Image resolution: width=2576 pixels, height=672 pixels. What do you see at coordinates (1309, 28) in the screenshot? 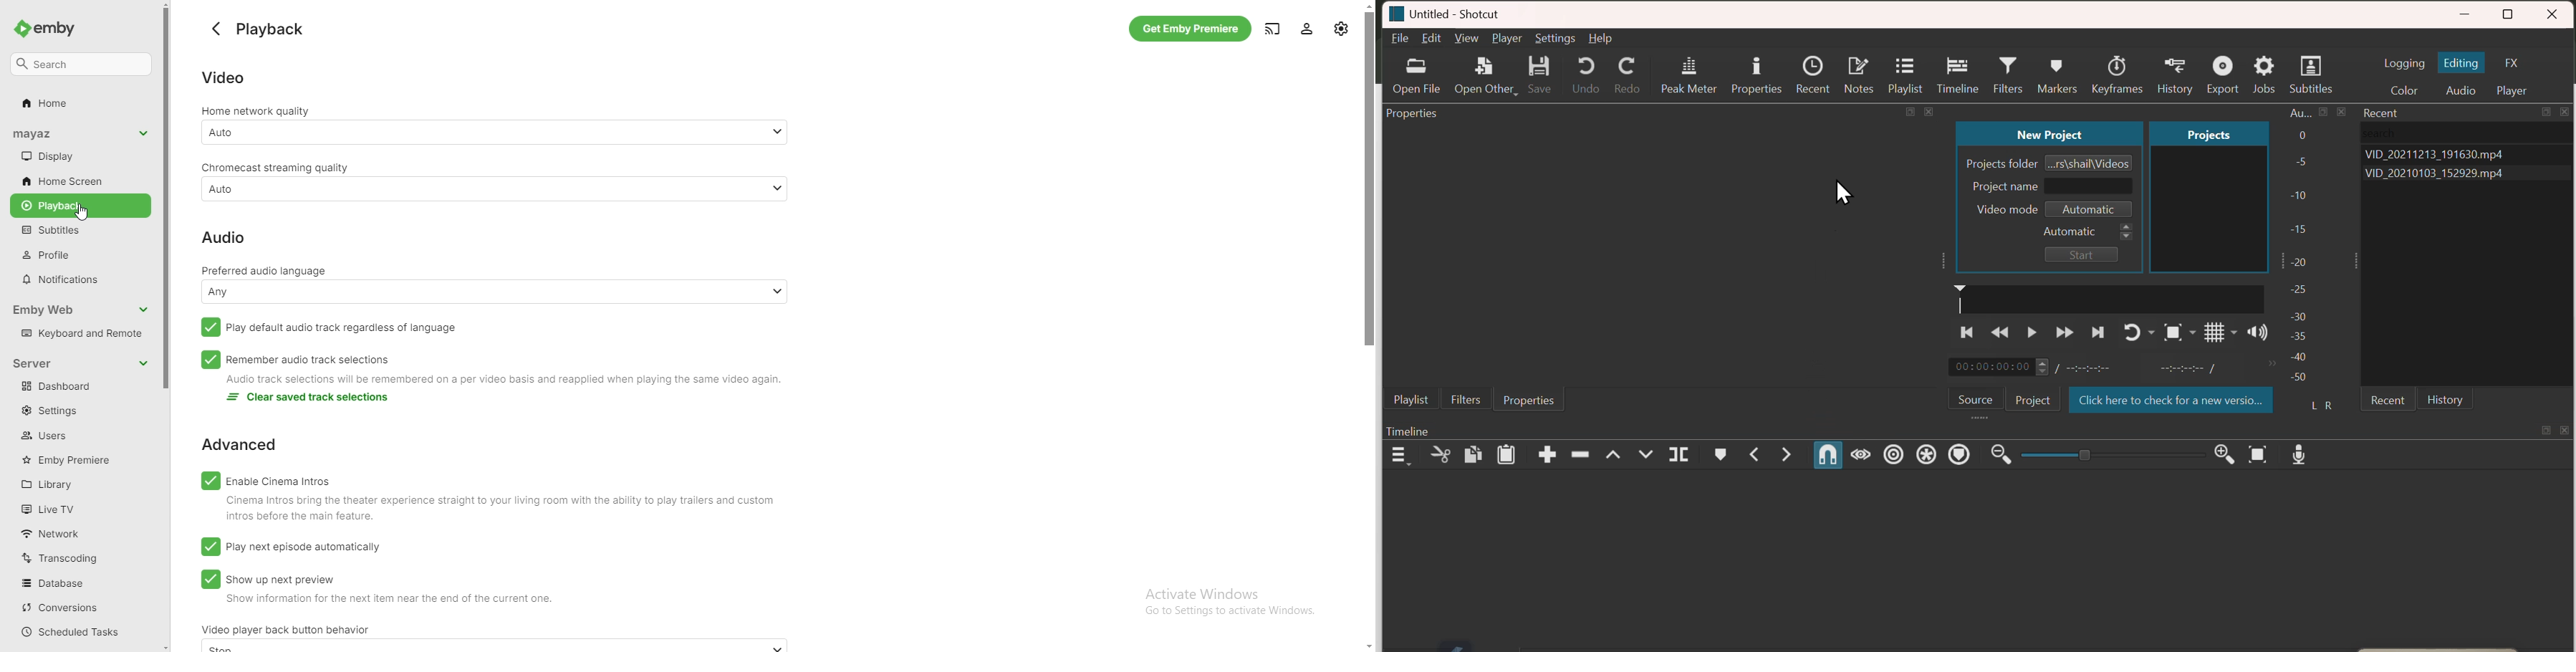
I see `profile` at bounding box center [1309, 28].